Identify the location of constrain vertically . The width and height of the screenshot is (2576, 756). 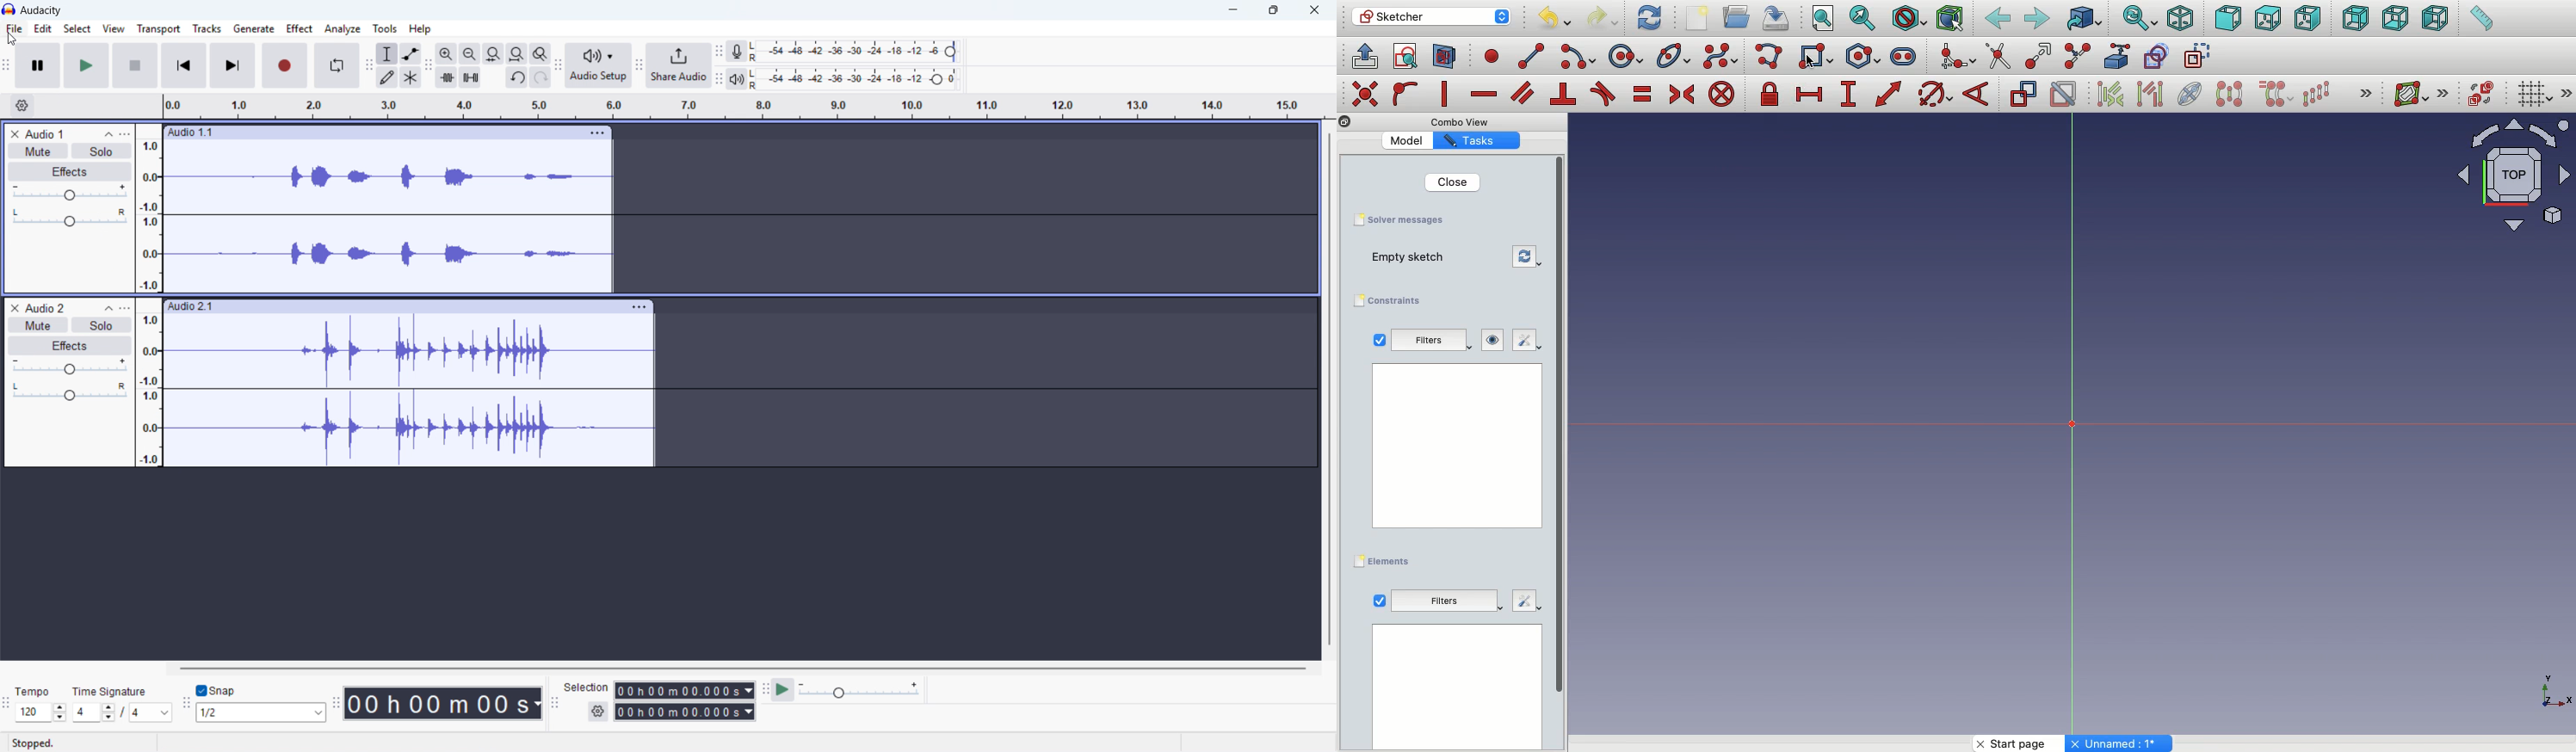
(1449, 95).